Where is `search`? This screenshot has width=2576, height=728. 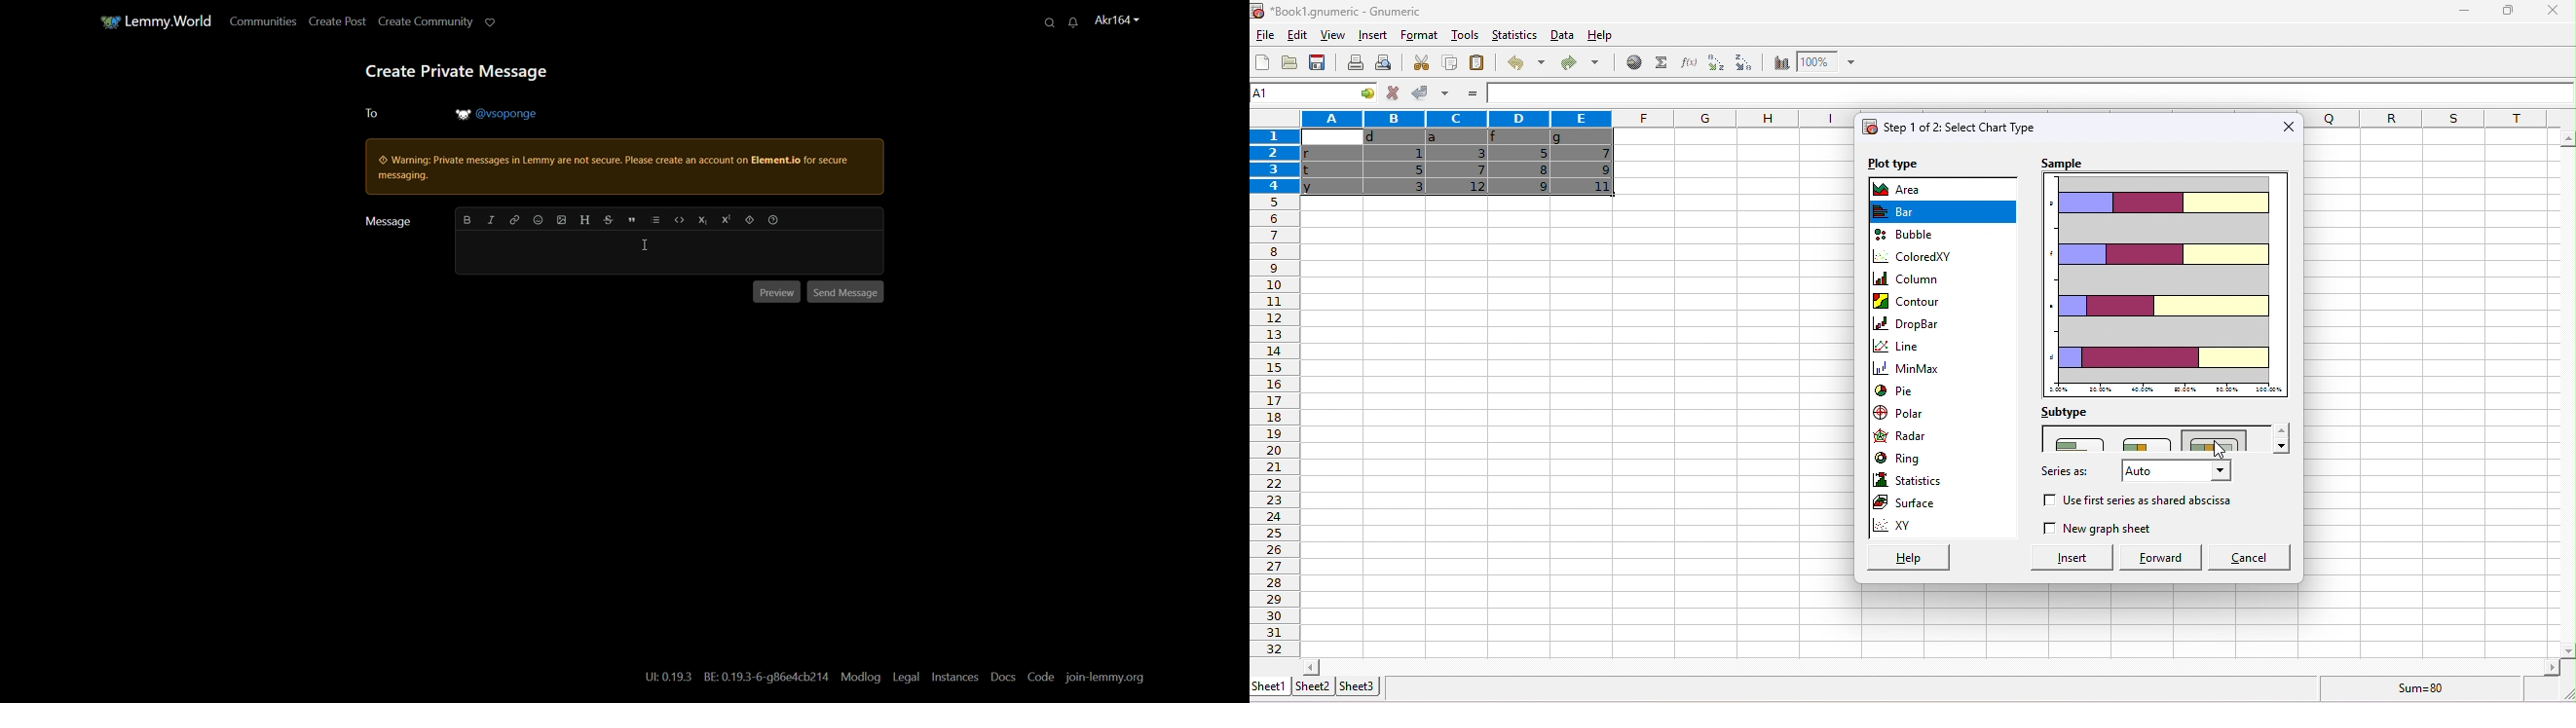 search is located at coordinates (1044, 21).